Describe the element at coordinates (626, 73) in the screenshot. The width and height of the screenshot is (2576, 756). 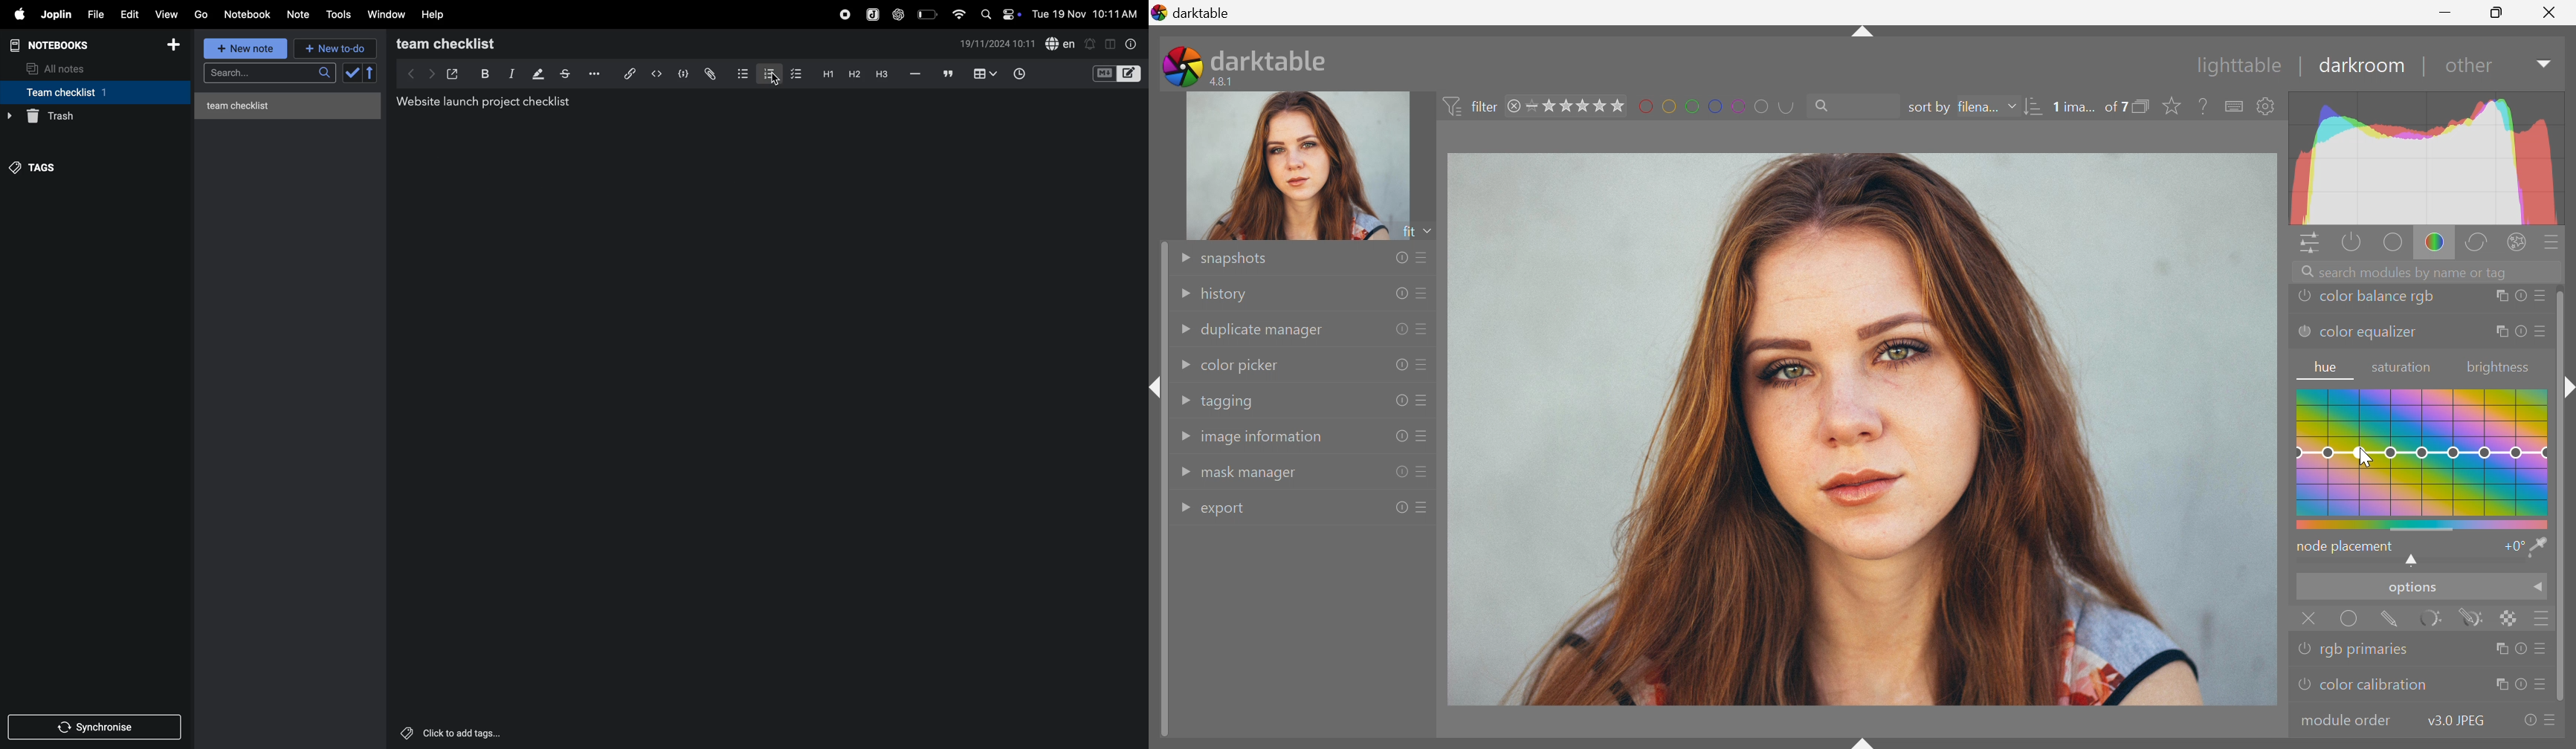
I see `hyperlink` at that location.